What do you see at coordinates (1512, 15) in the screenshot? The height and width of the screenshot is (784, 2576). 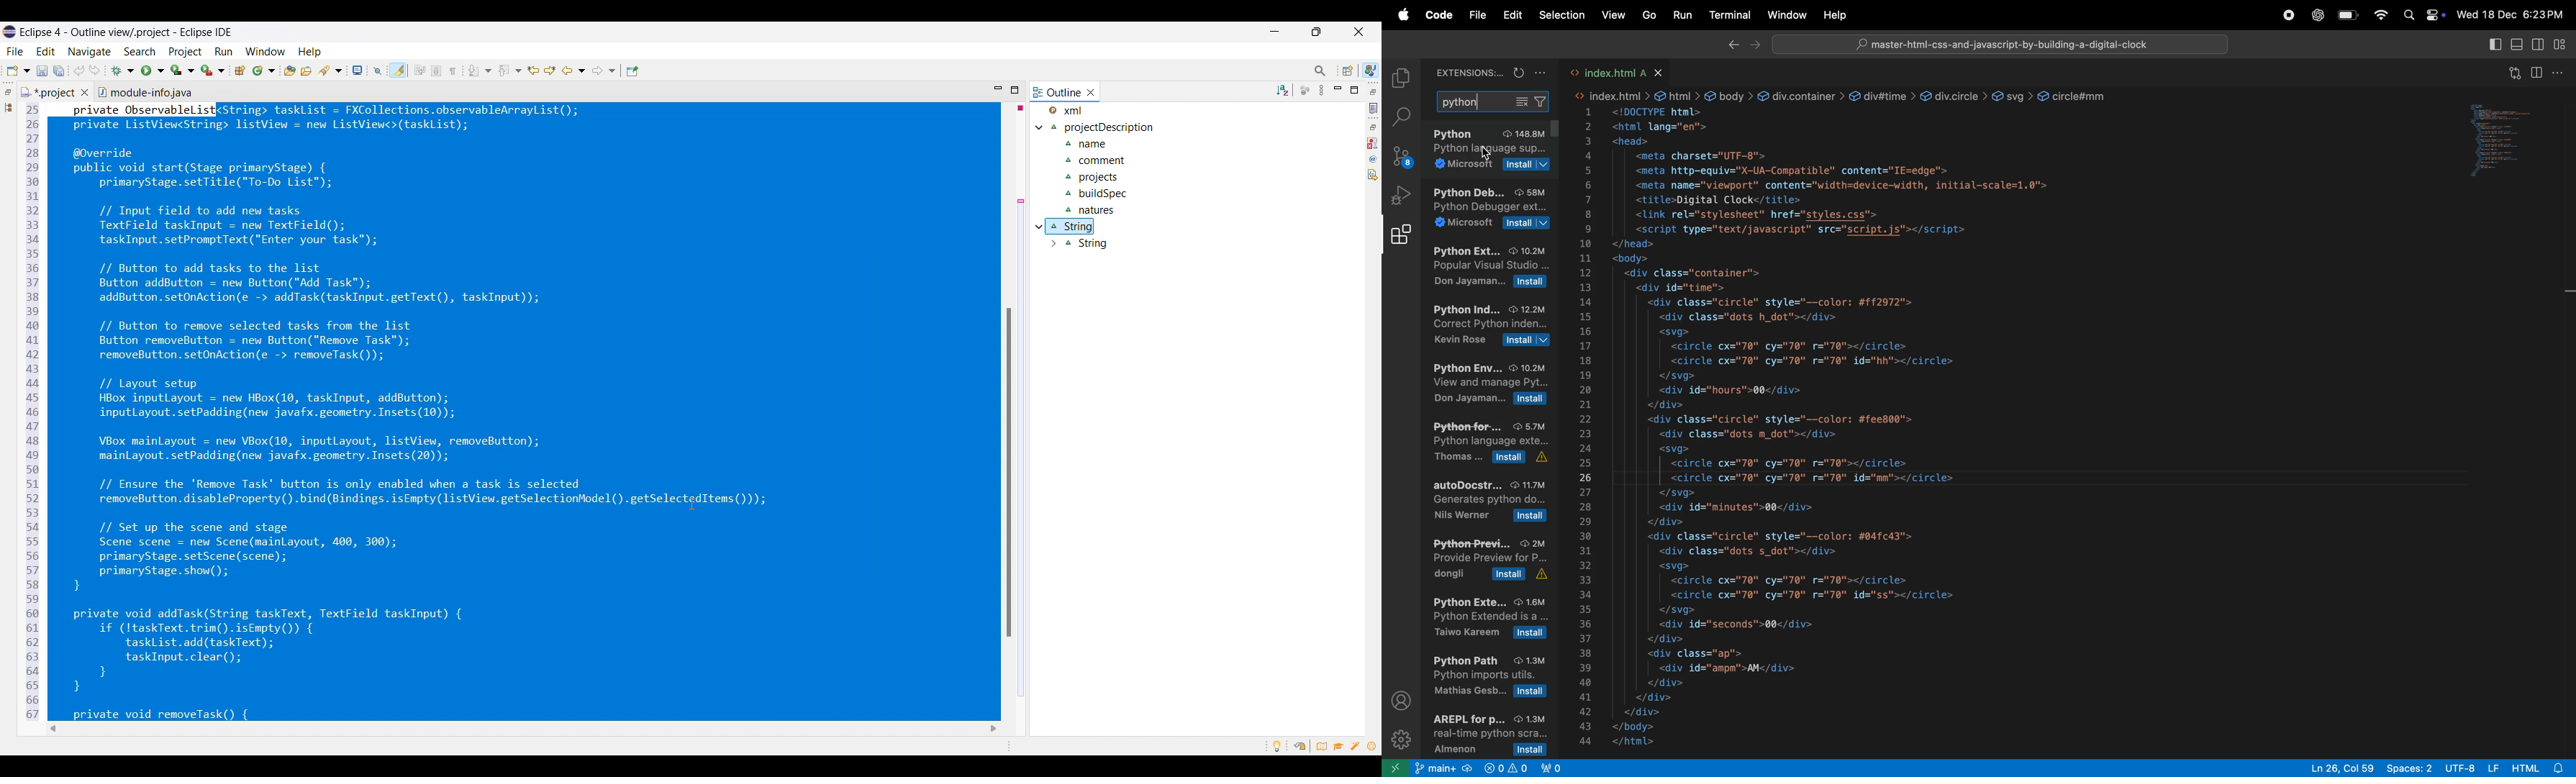 I see `edit` at bounding box center [1512, 15].